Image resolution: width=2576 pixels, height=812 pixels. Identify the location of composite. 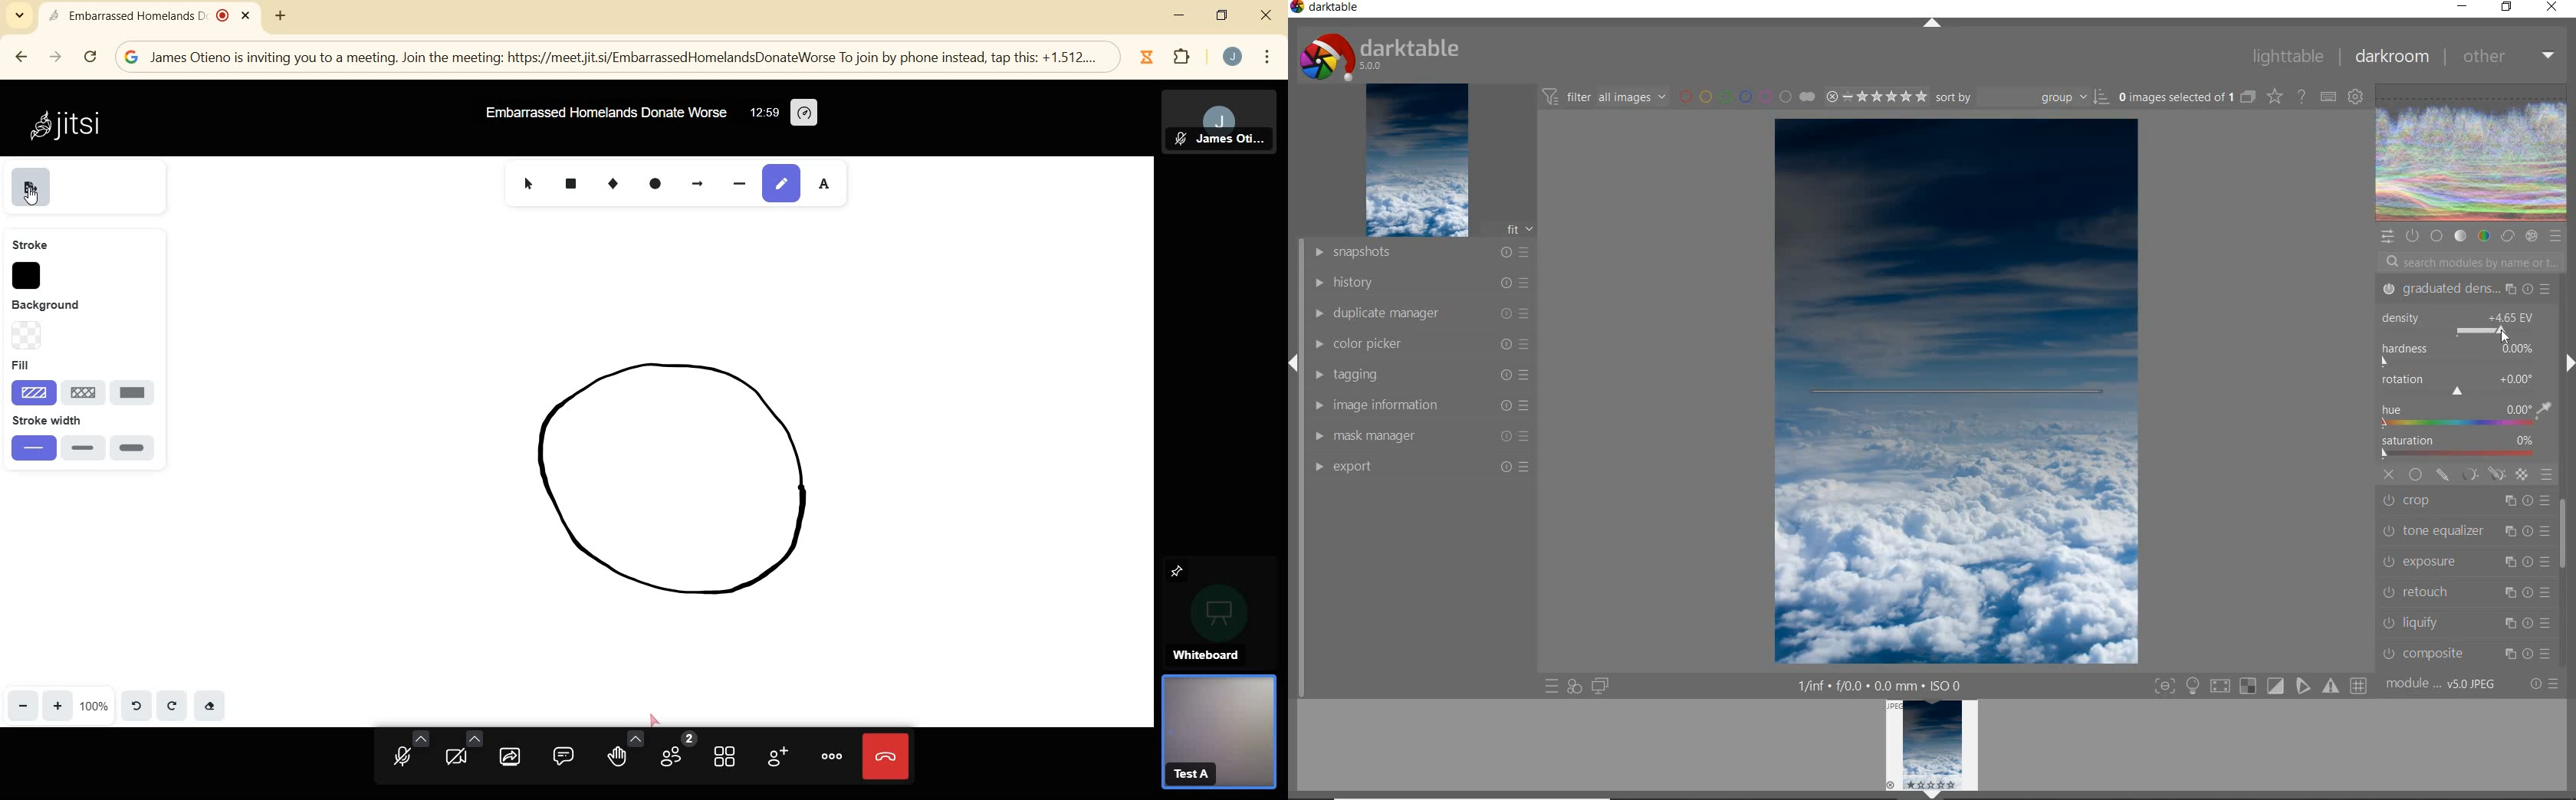
(2466, 653).